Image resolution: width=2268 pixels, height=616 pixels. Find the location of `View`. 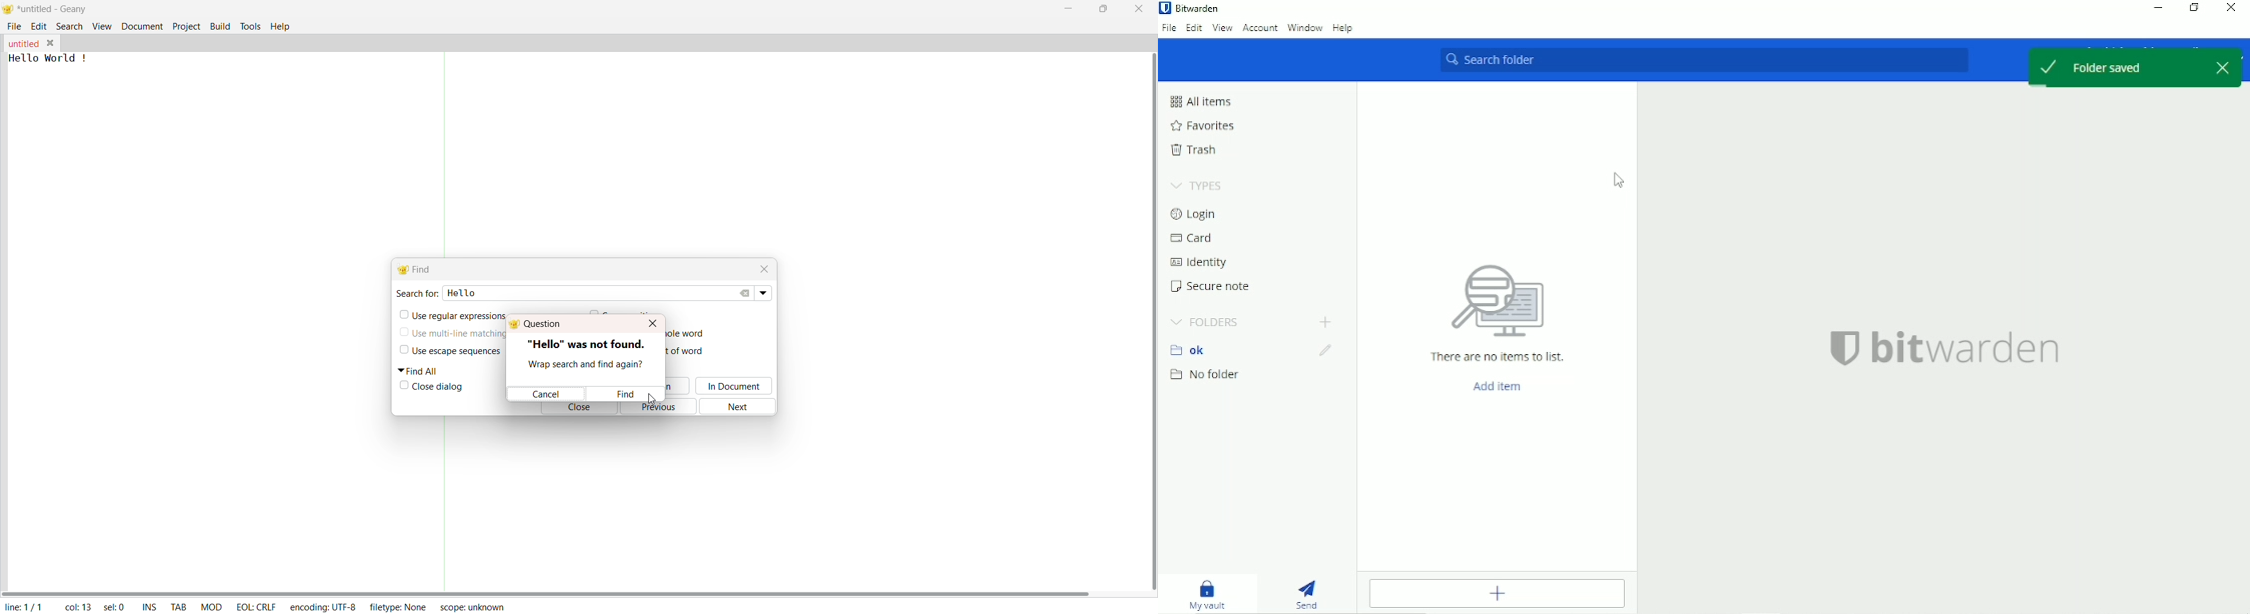

View is located at coordinates (1223, 28).